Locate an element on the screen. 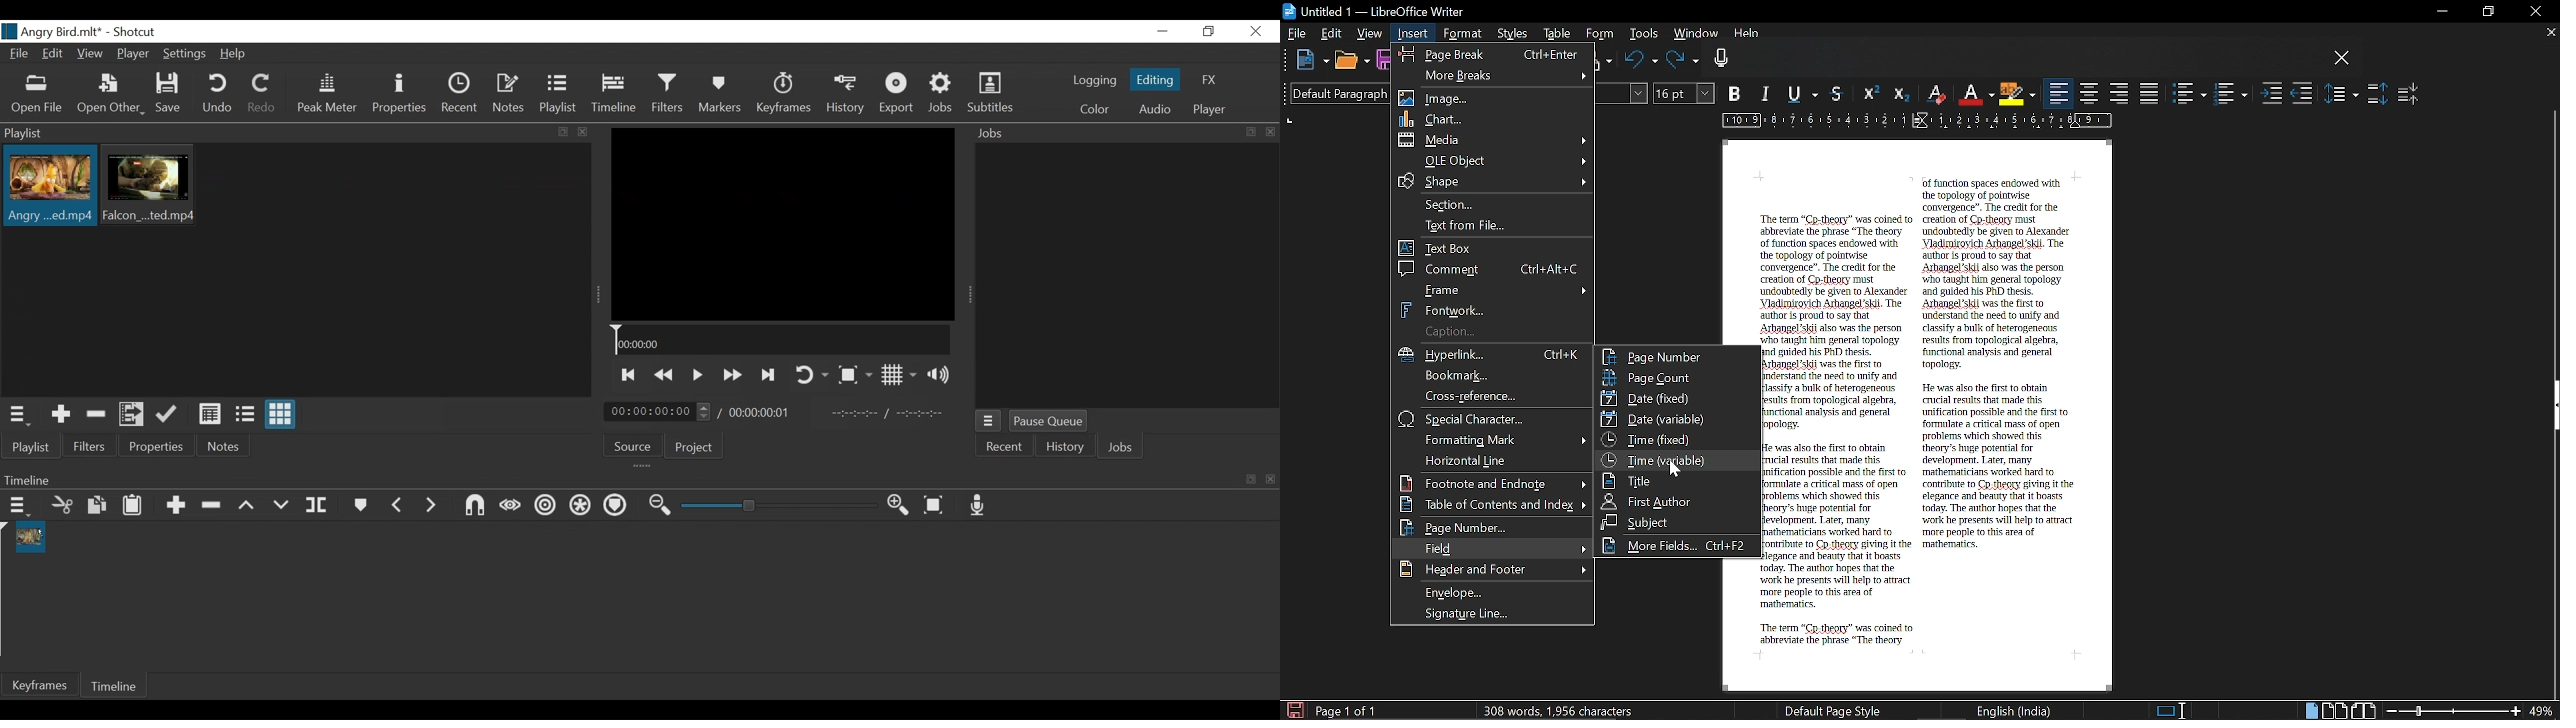  Notes is located at coordinates (225, 446).